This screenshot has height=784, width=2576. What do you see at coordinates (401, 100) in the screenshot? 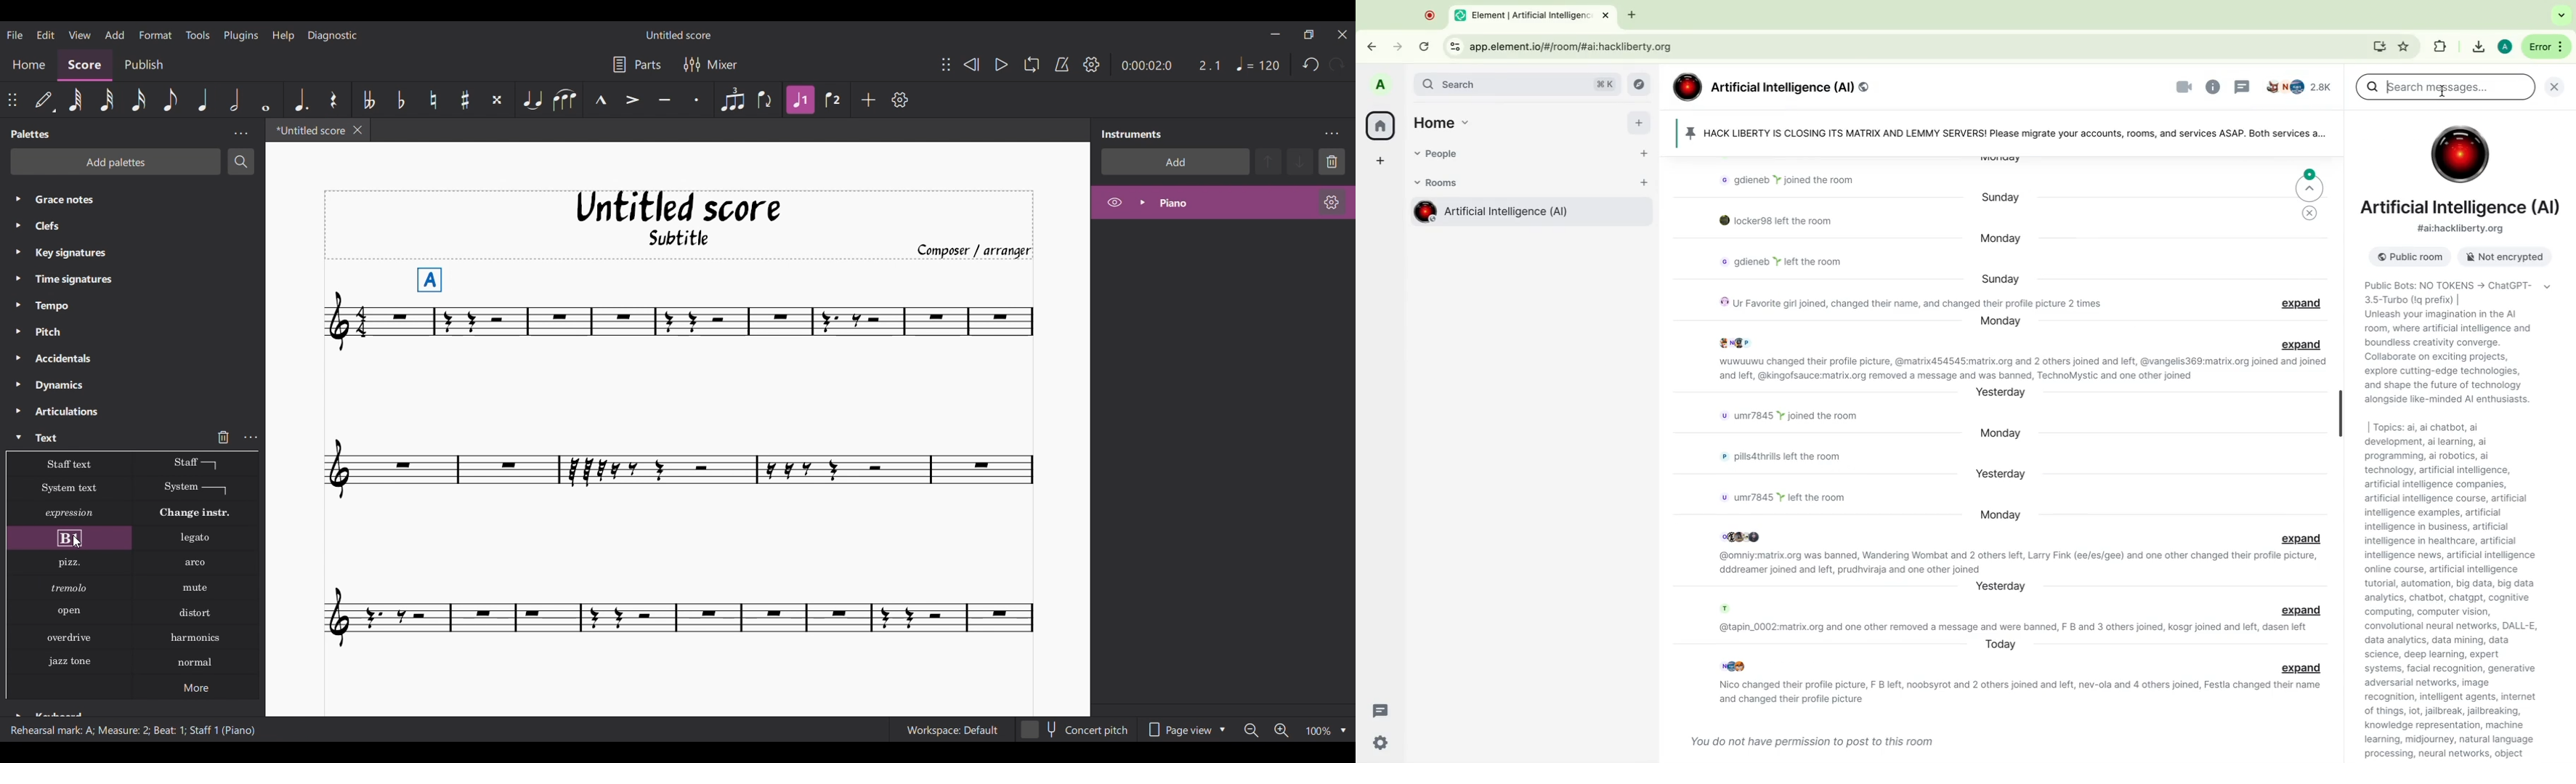
I see `Toggle flat` at bounding box center [401, 100].